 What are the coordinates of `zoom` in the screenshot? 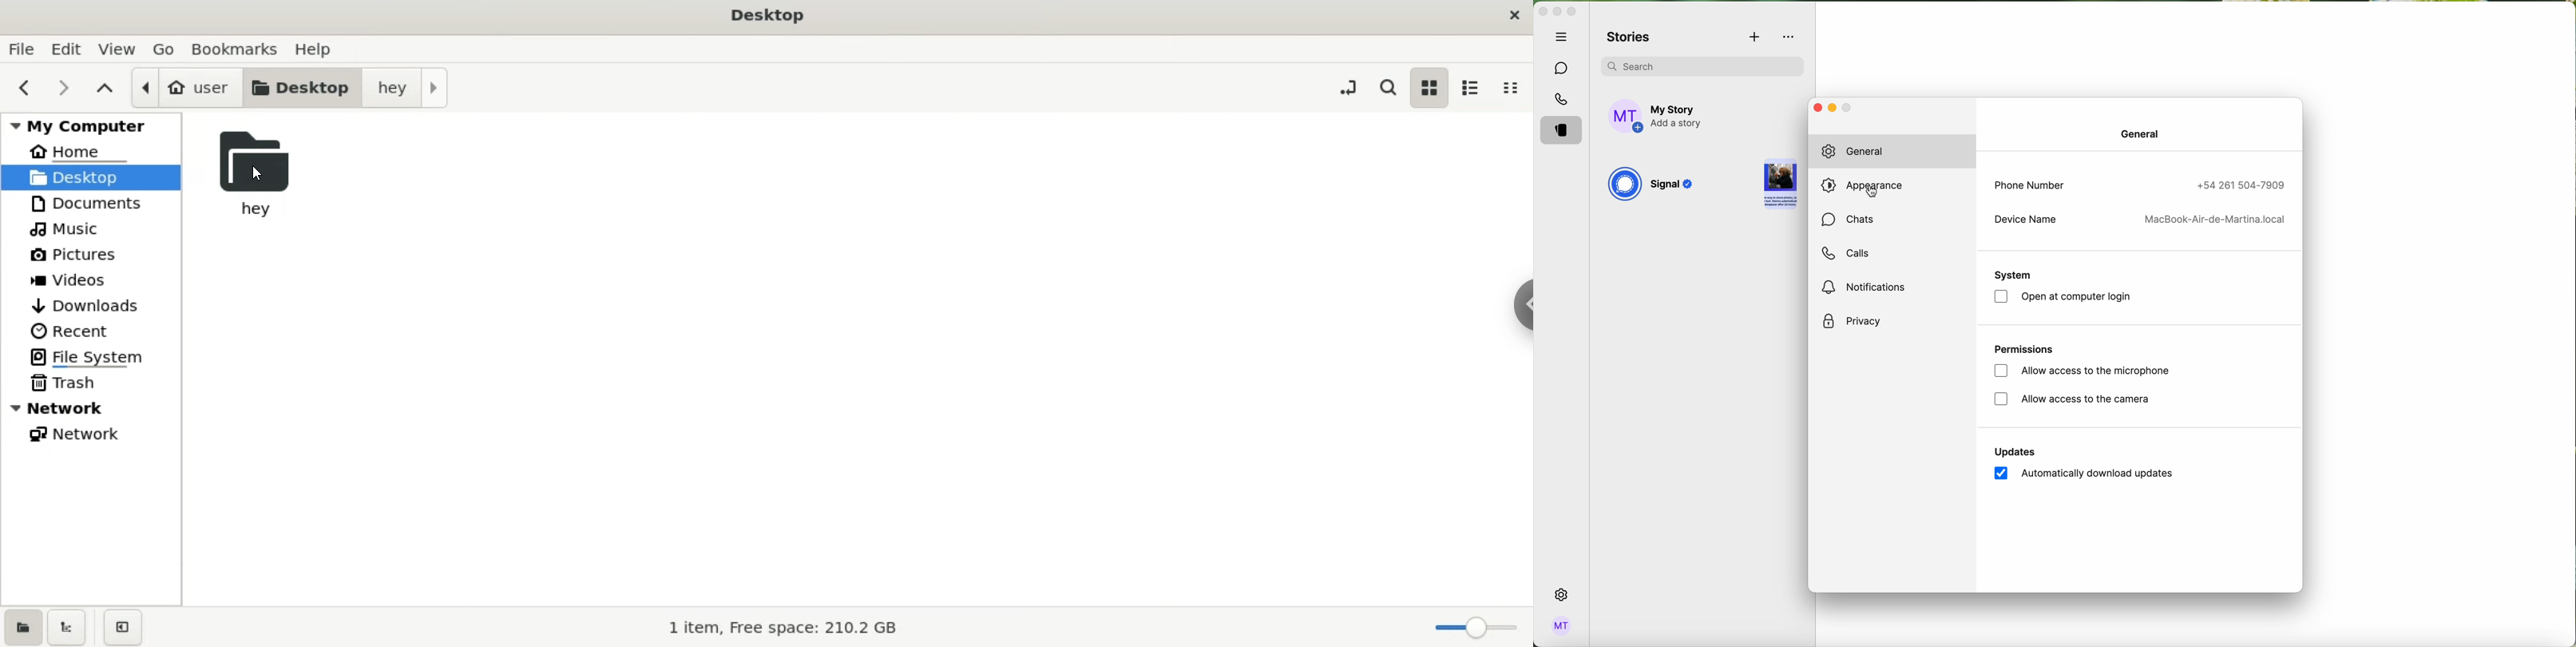 It's located at (1472, 626).